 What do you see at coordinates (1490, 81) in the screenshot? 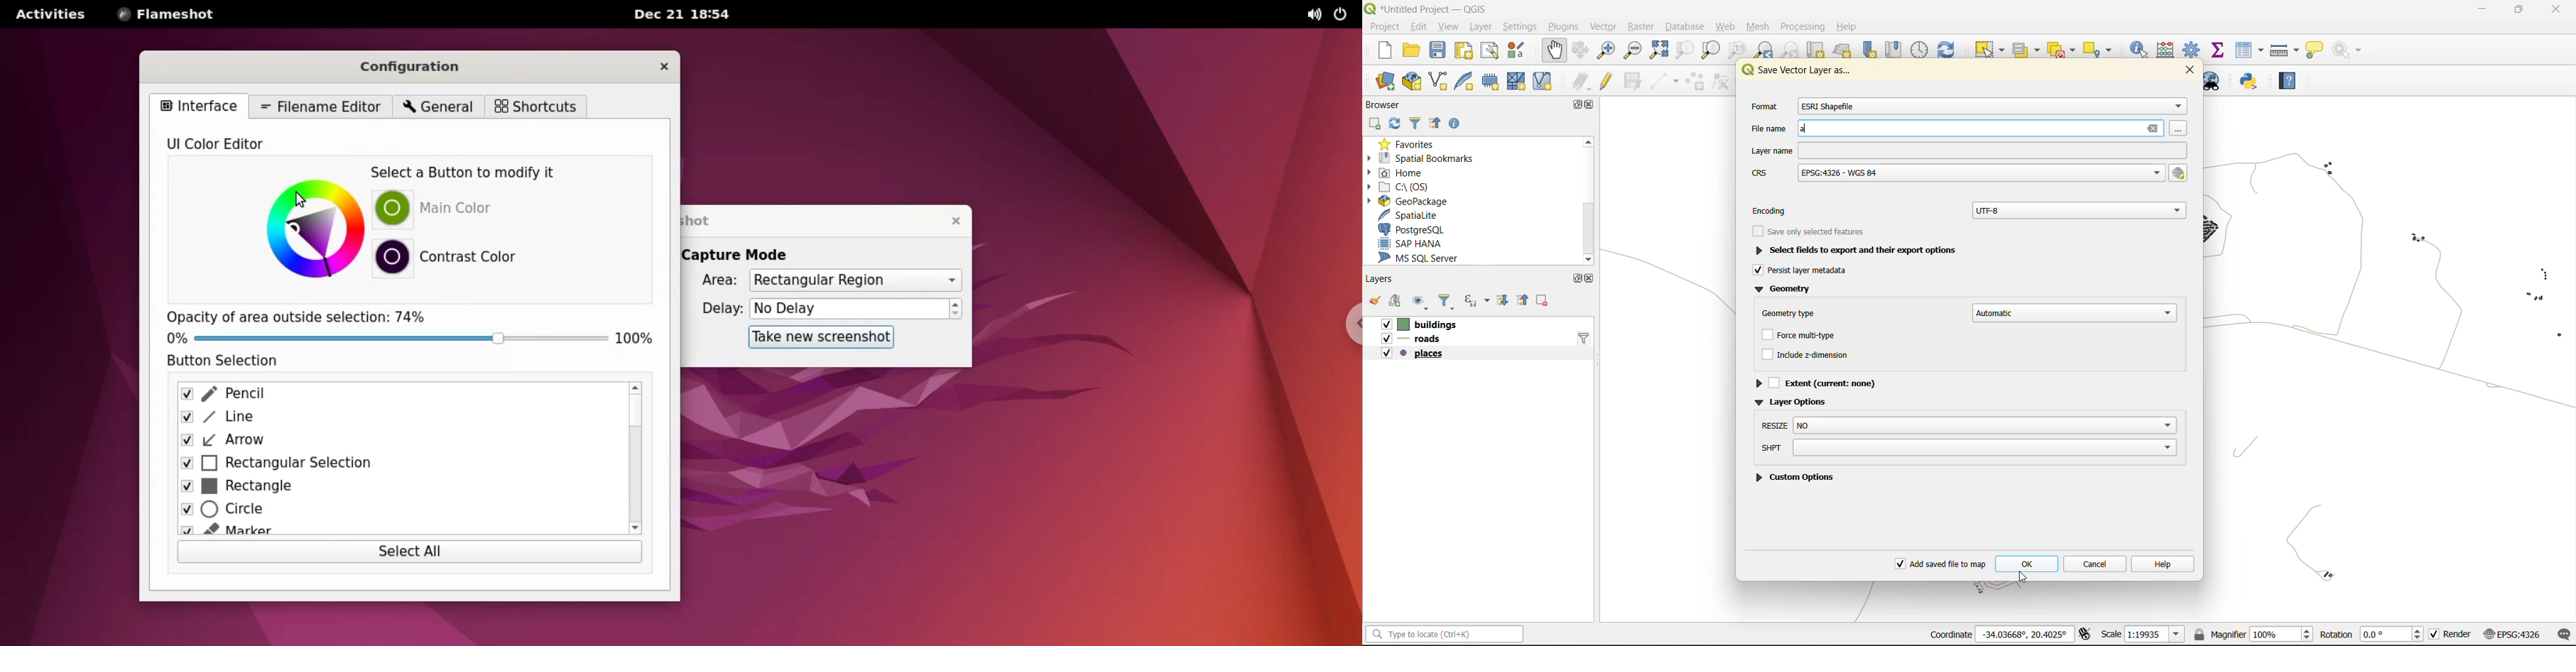
I see `new temporary scratch file layer` at bounding box center [1490, 81].